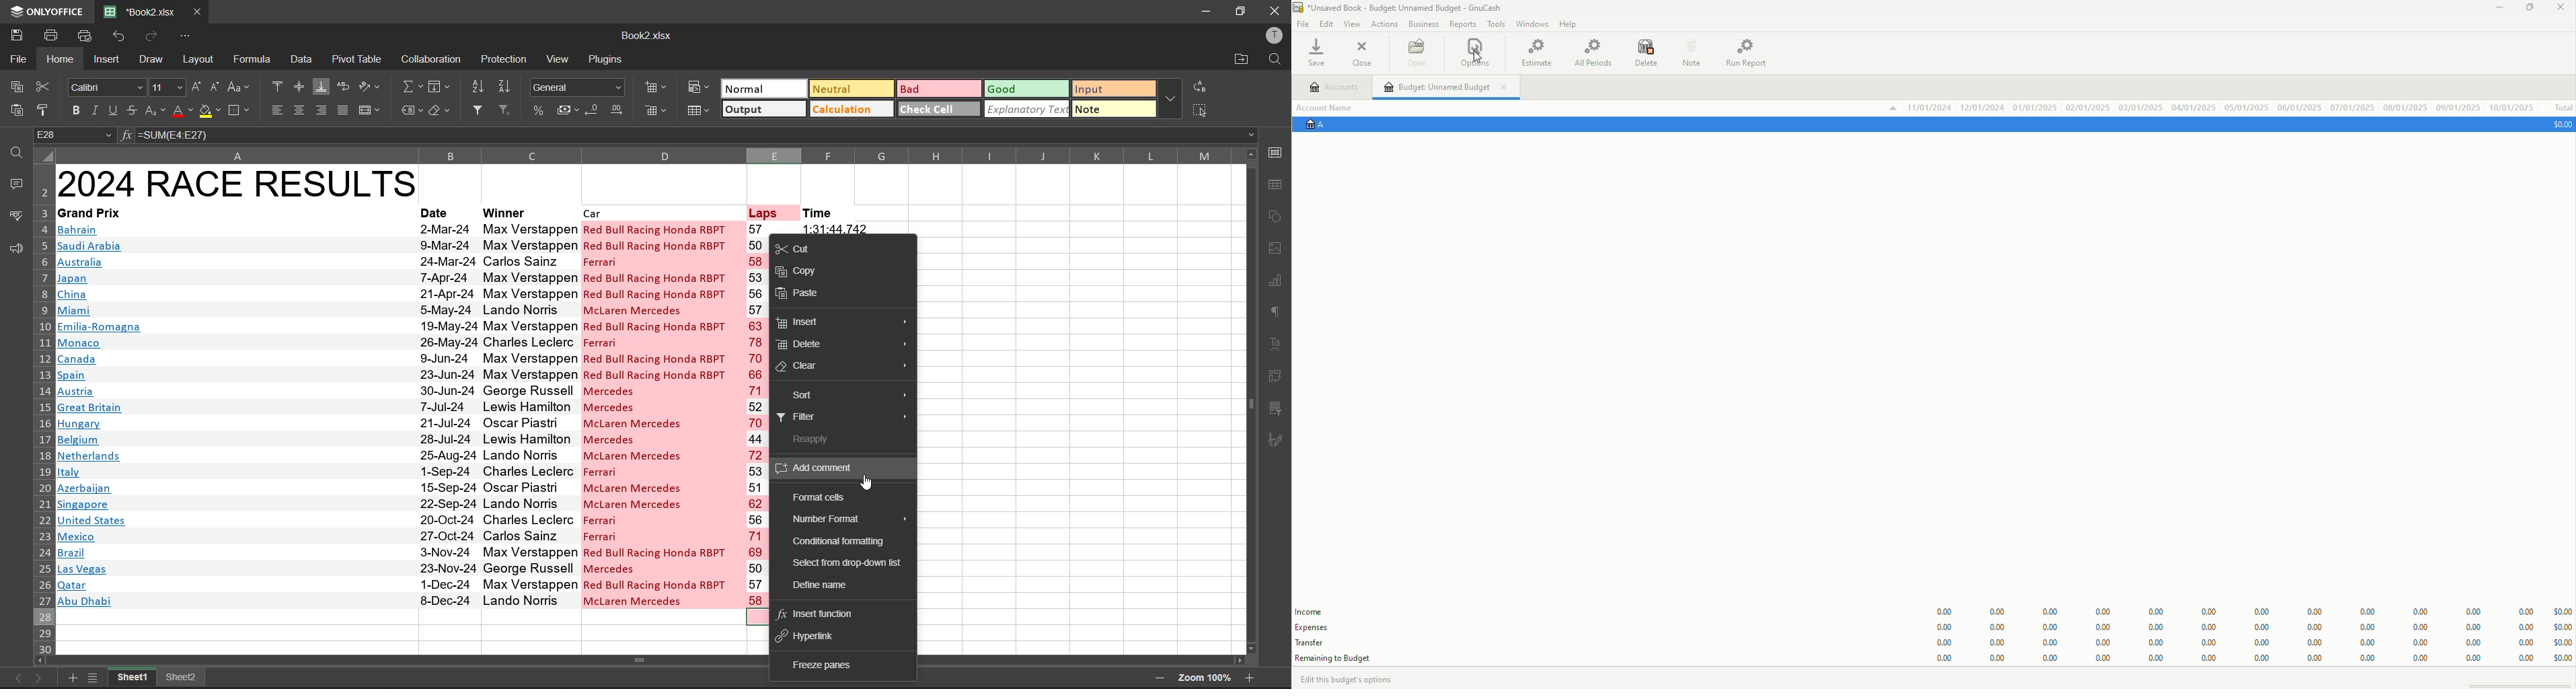 The image size is (2576, 700). Describe the element at coordinates (1275, 411) in the screenshot. I see `slicer` at that location.